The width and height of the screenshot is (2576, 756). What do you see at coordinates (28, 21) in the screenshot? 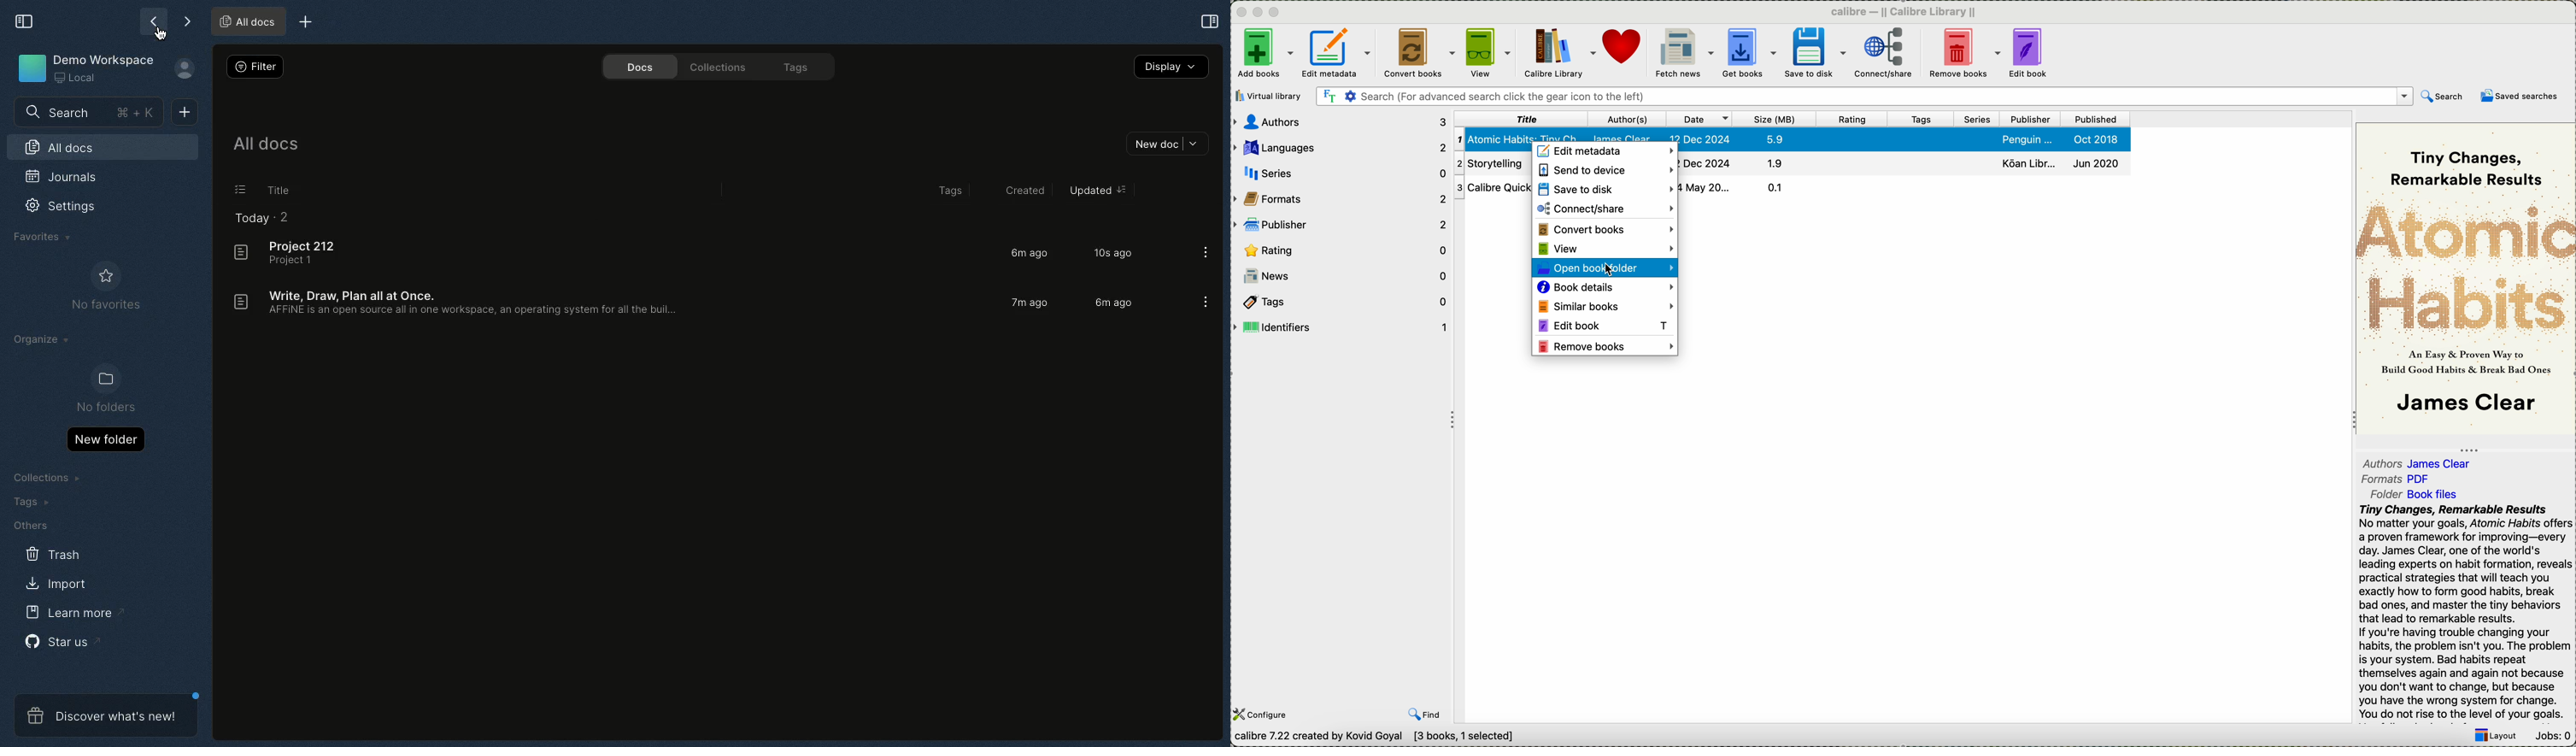
I see `Collapse sidebar` at bounding box center [28, 21].